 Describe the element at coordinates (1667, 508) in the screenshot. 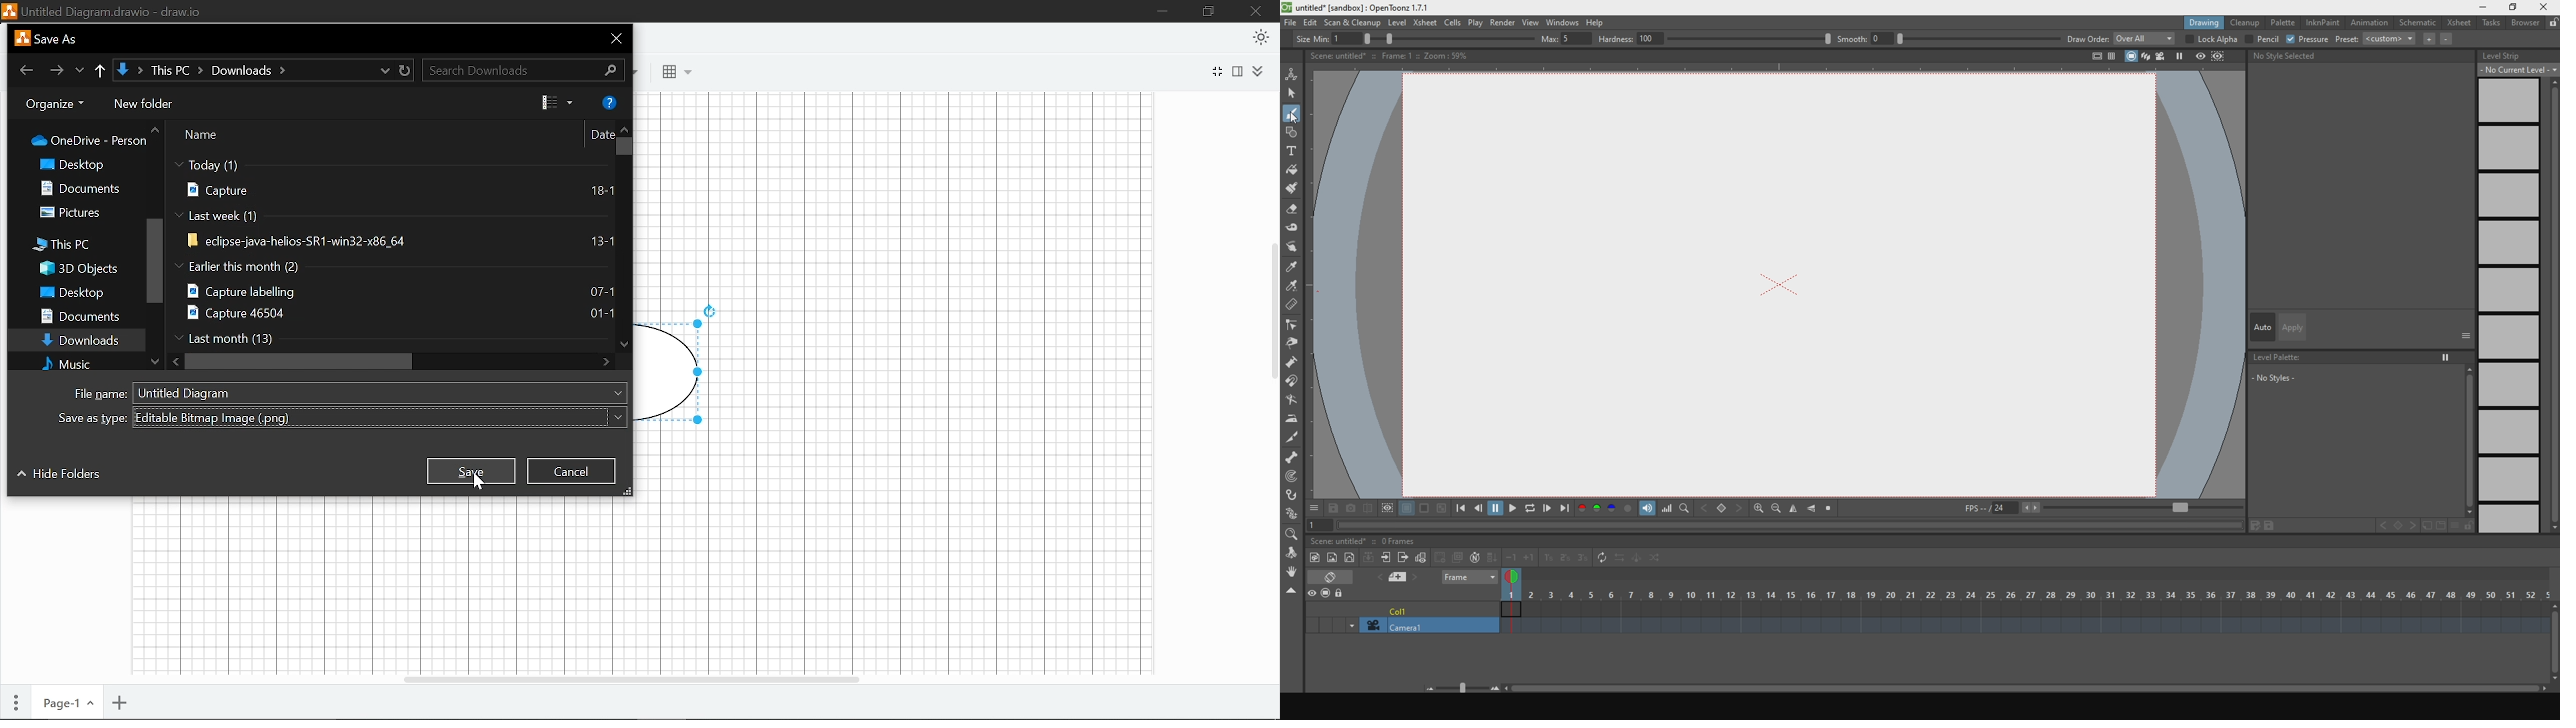

I see `volume` at that location.